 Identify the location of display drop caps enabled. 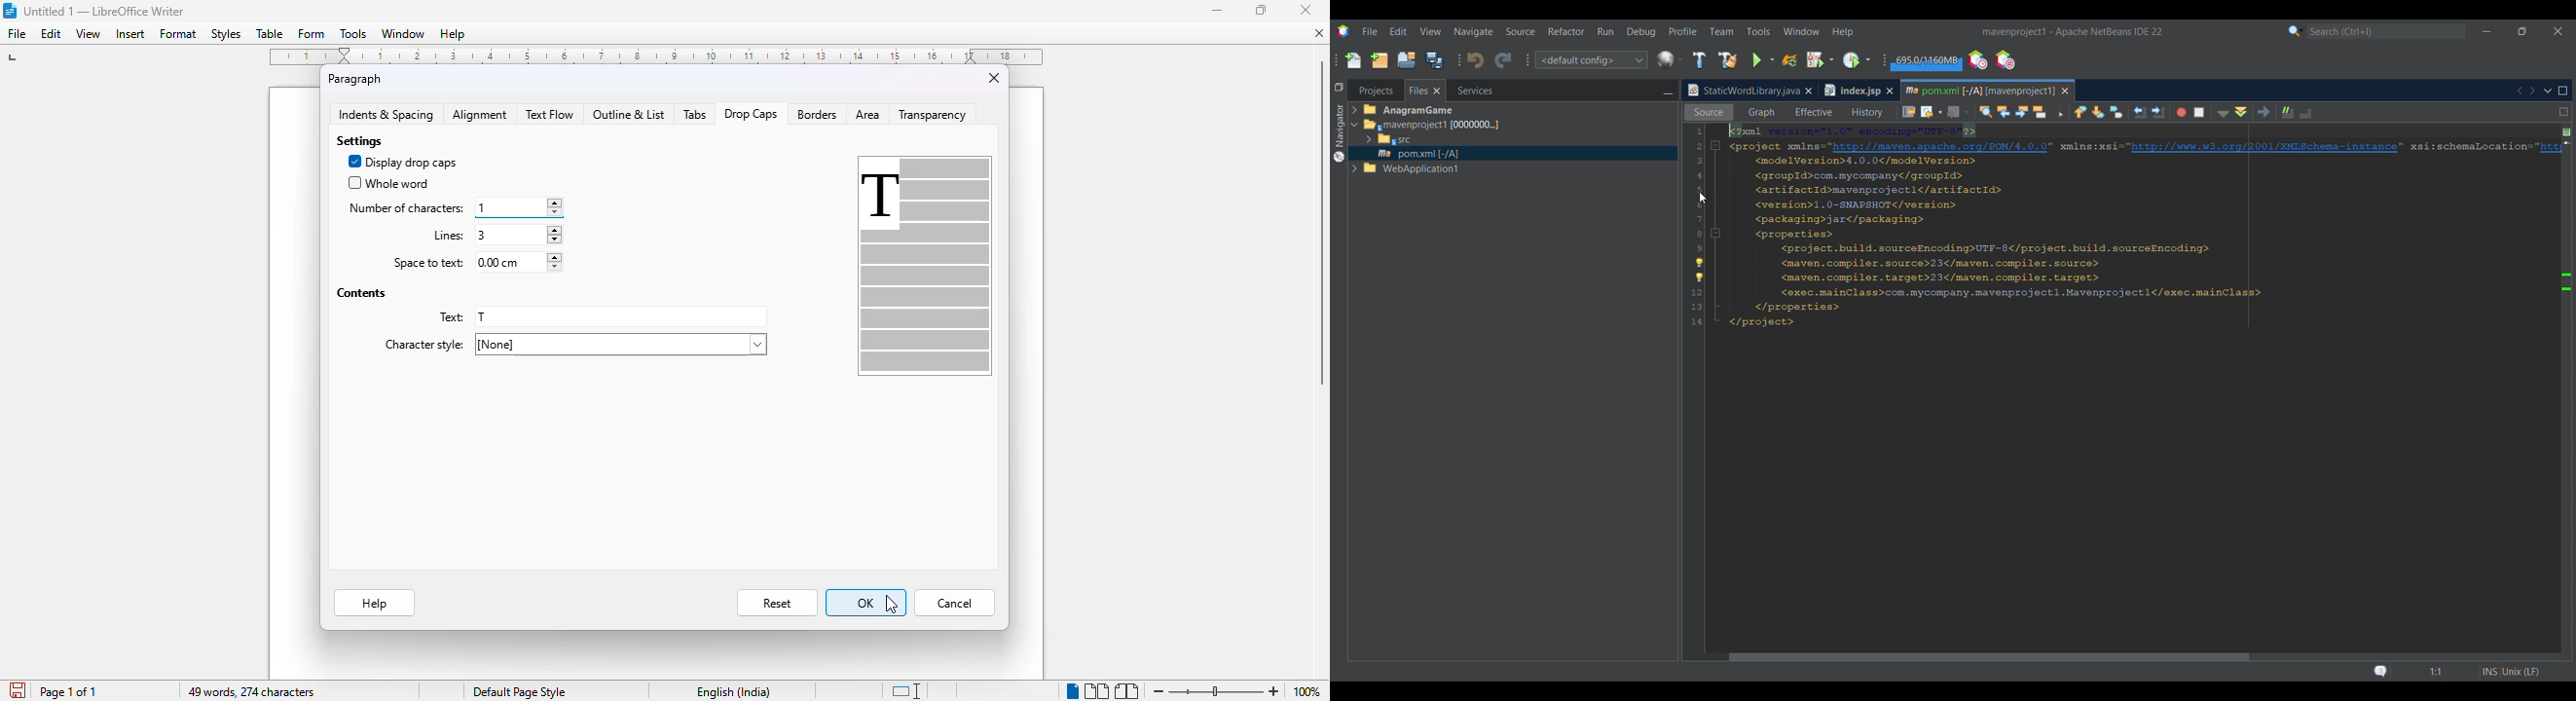
(402, 163).